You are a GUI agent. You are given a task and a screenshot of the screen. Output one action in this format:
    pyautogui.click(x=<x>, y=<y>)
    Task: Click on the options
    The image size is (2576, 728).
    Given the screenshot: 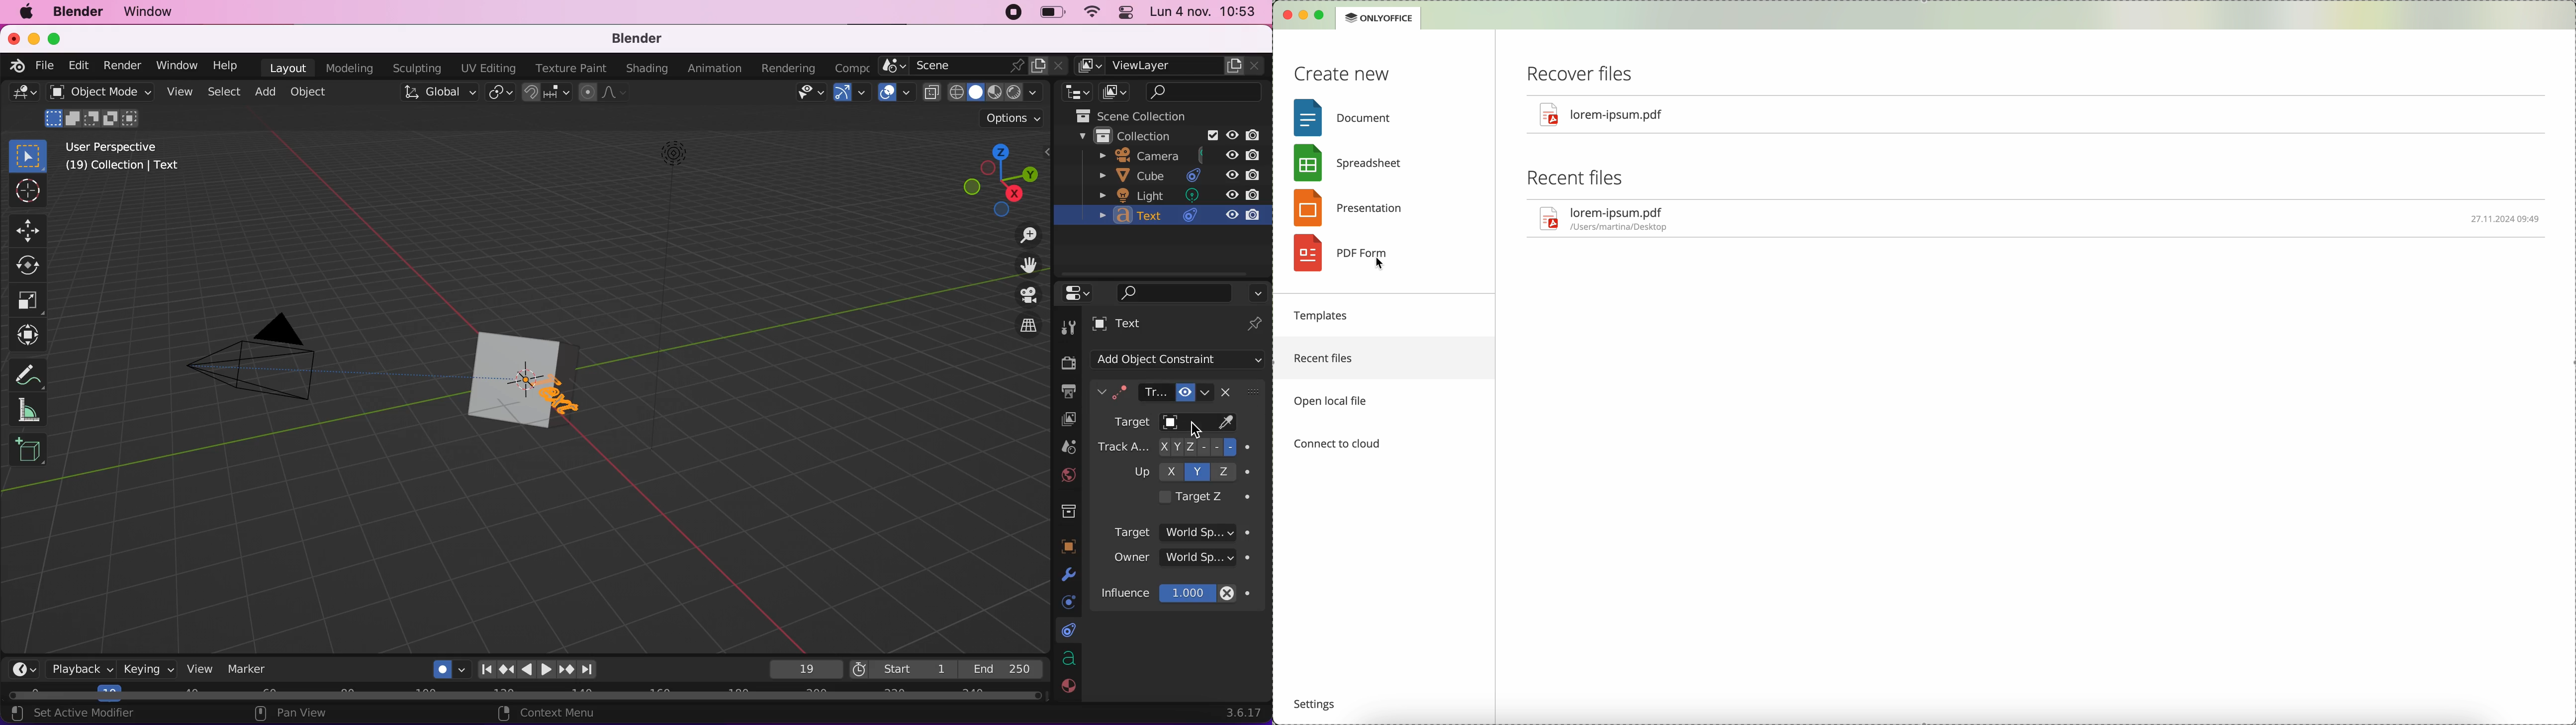 What is the action you would take?
    pyautogui.click(x=1010, y=117)
    